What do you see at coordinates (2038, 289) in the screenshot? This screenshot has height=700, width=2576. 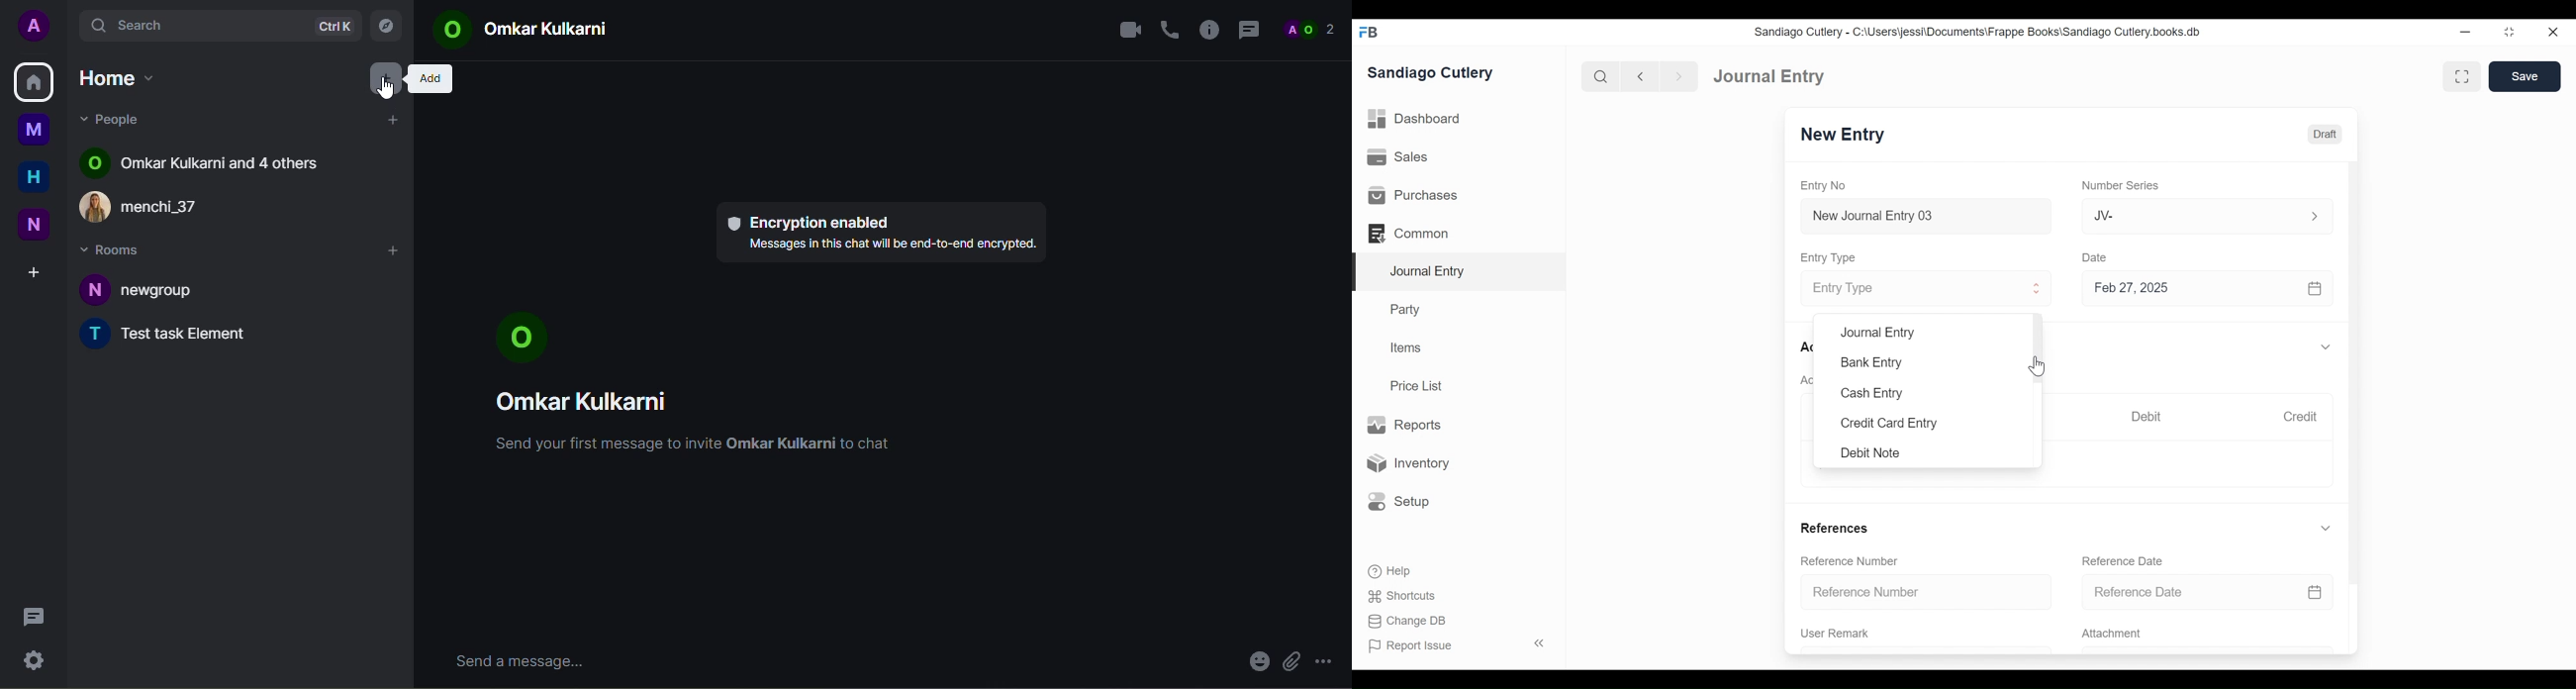 I see `Expand` at bounding box center [2038, 289].